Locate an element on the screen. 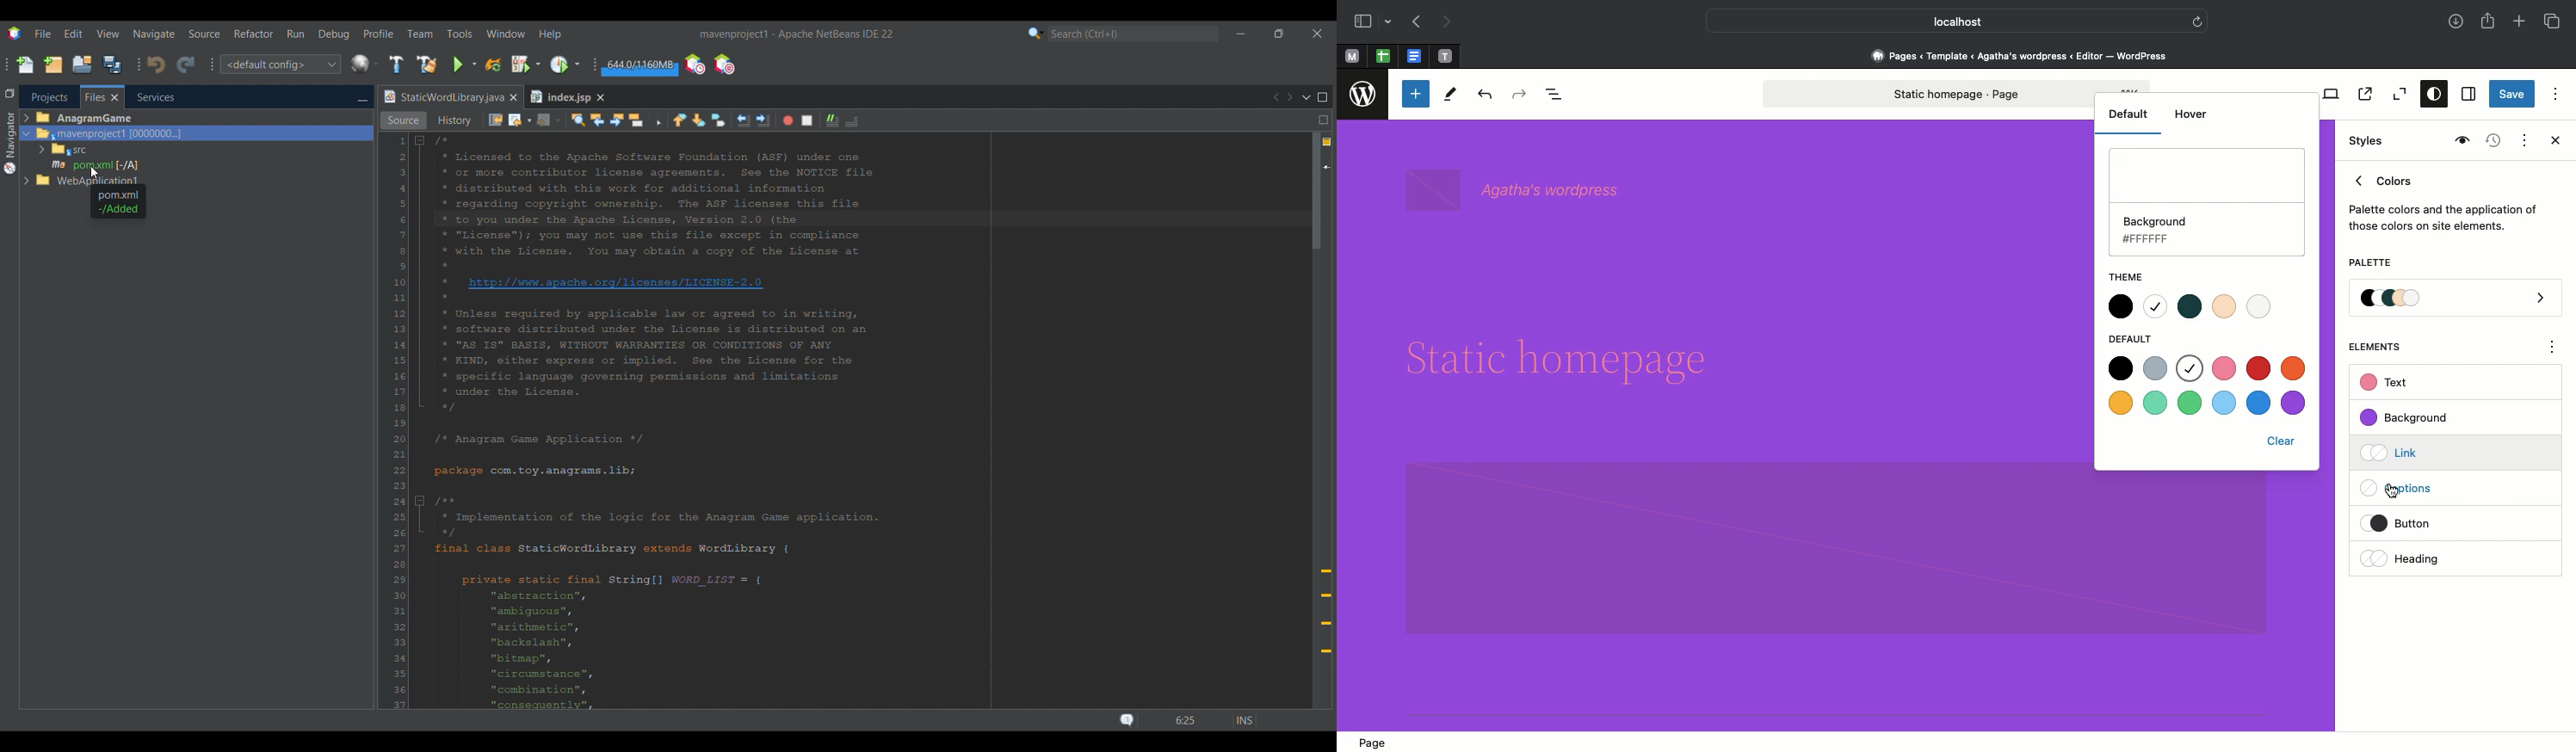  refresh is located at coordinates (2197, 20).